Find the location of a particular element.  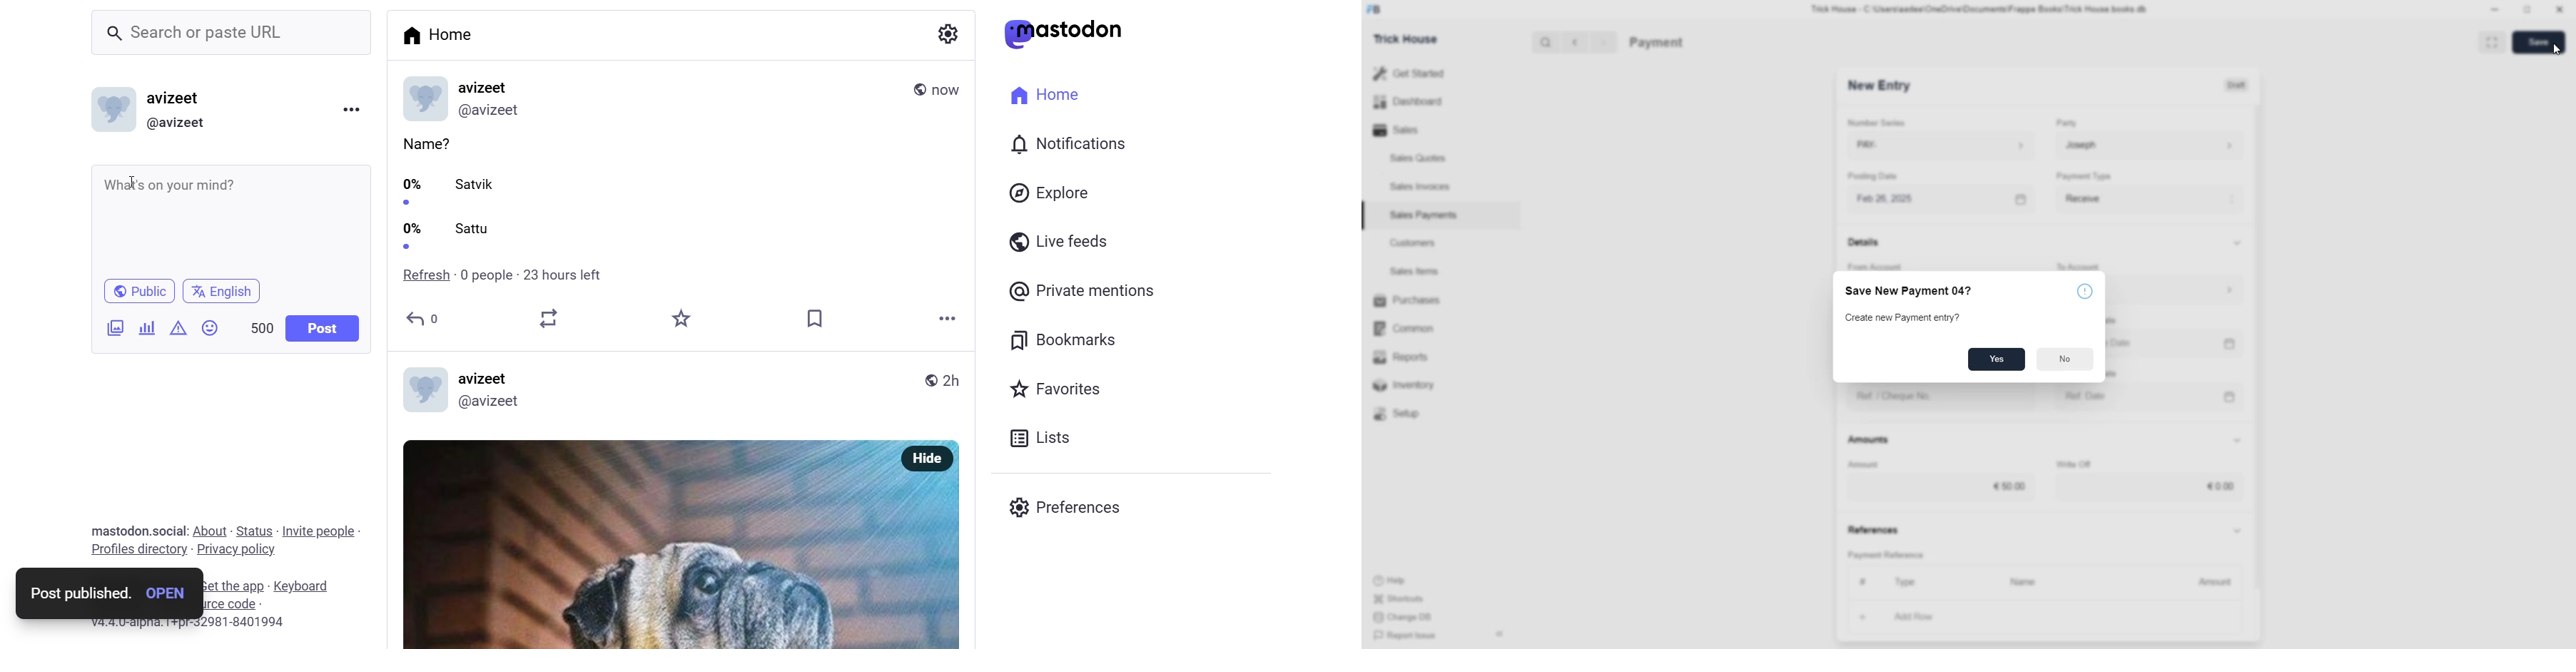

cursor is located at coordinates (133, 180).